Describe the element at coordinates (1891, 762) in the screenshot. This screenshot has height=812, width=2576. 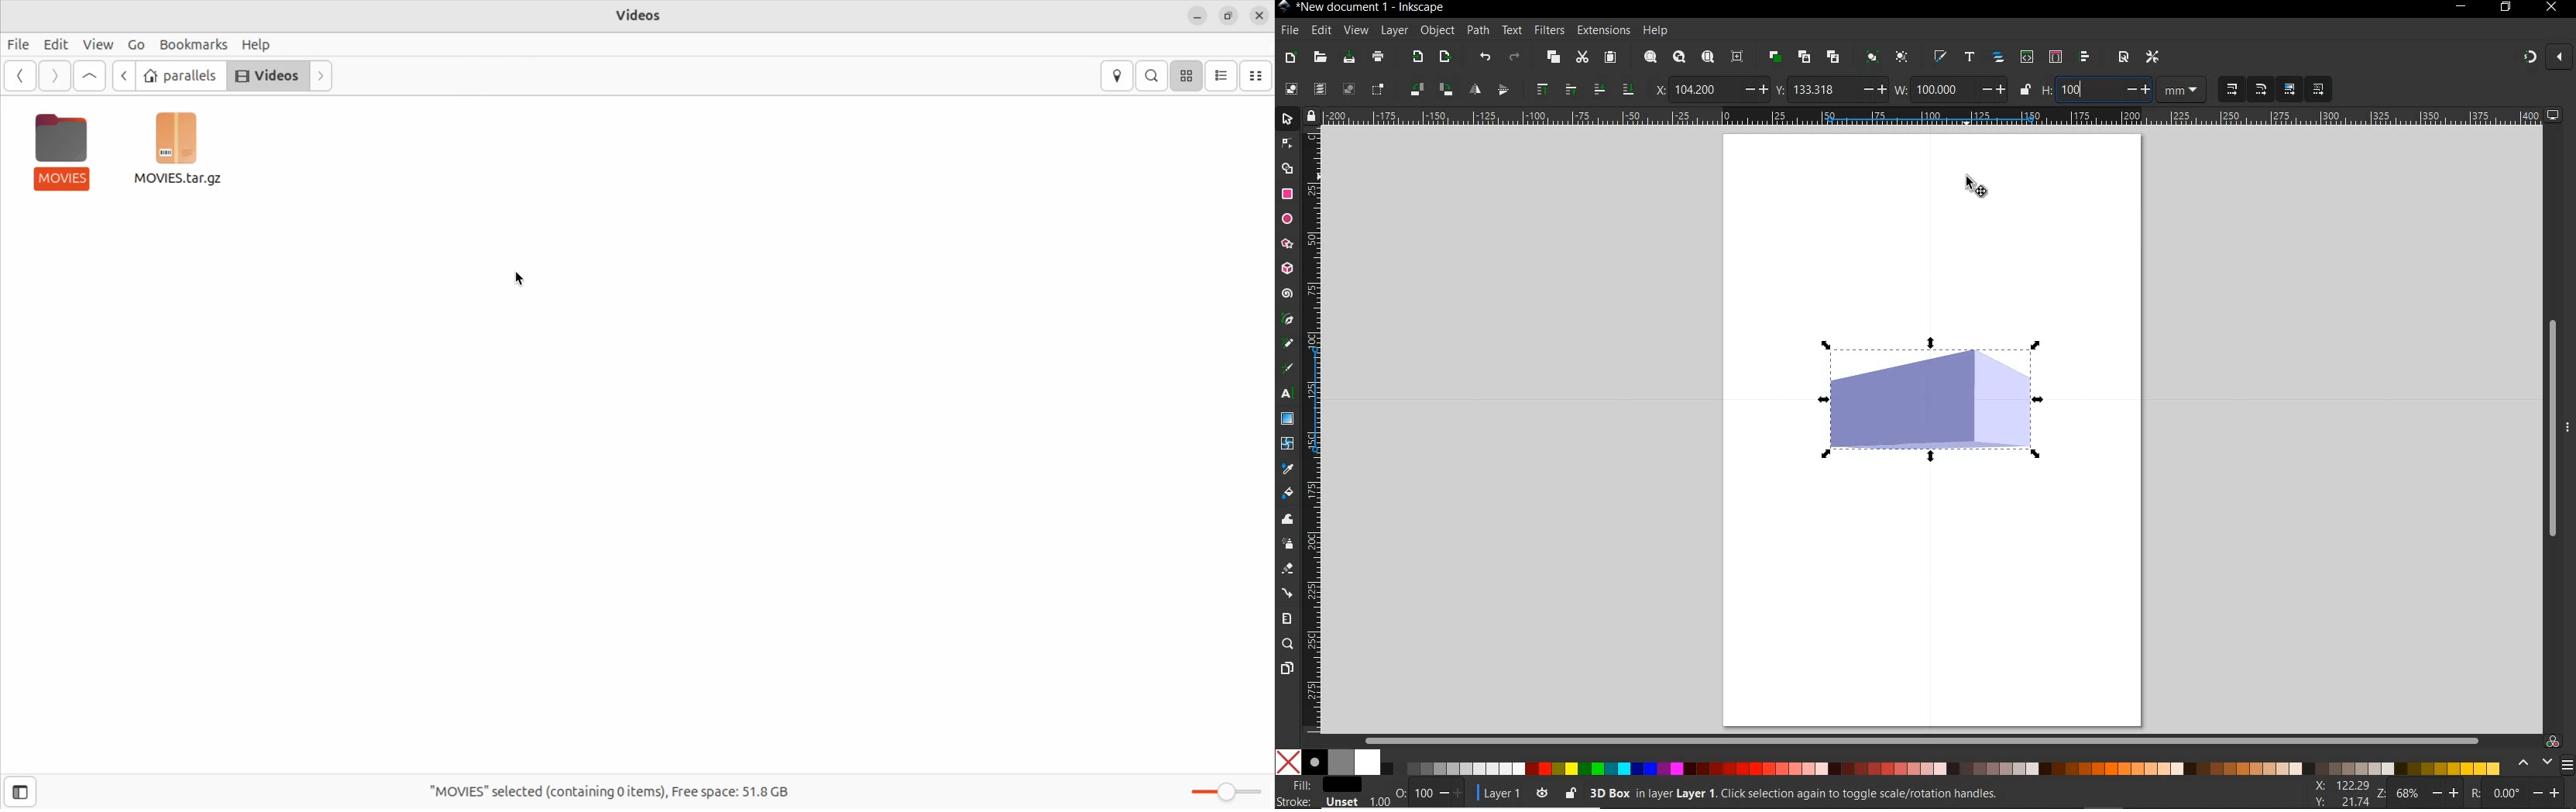
I see `color mode` at that location.